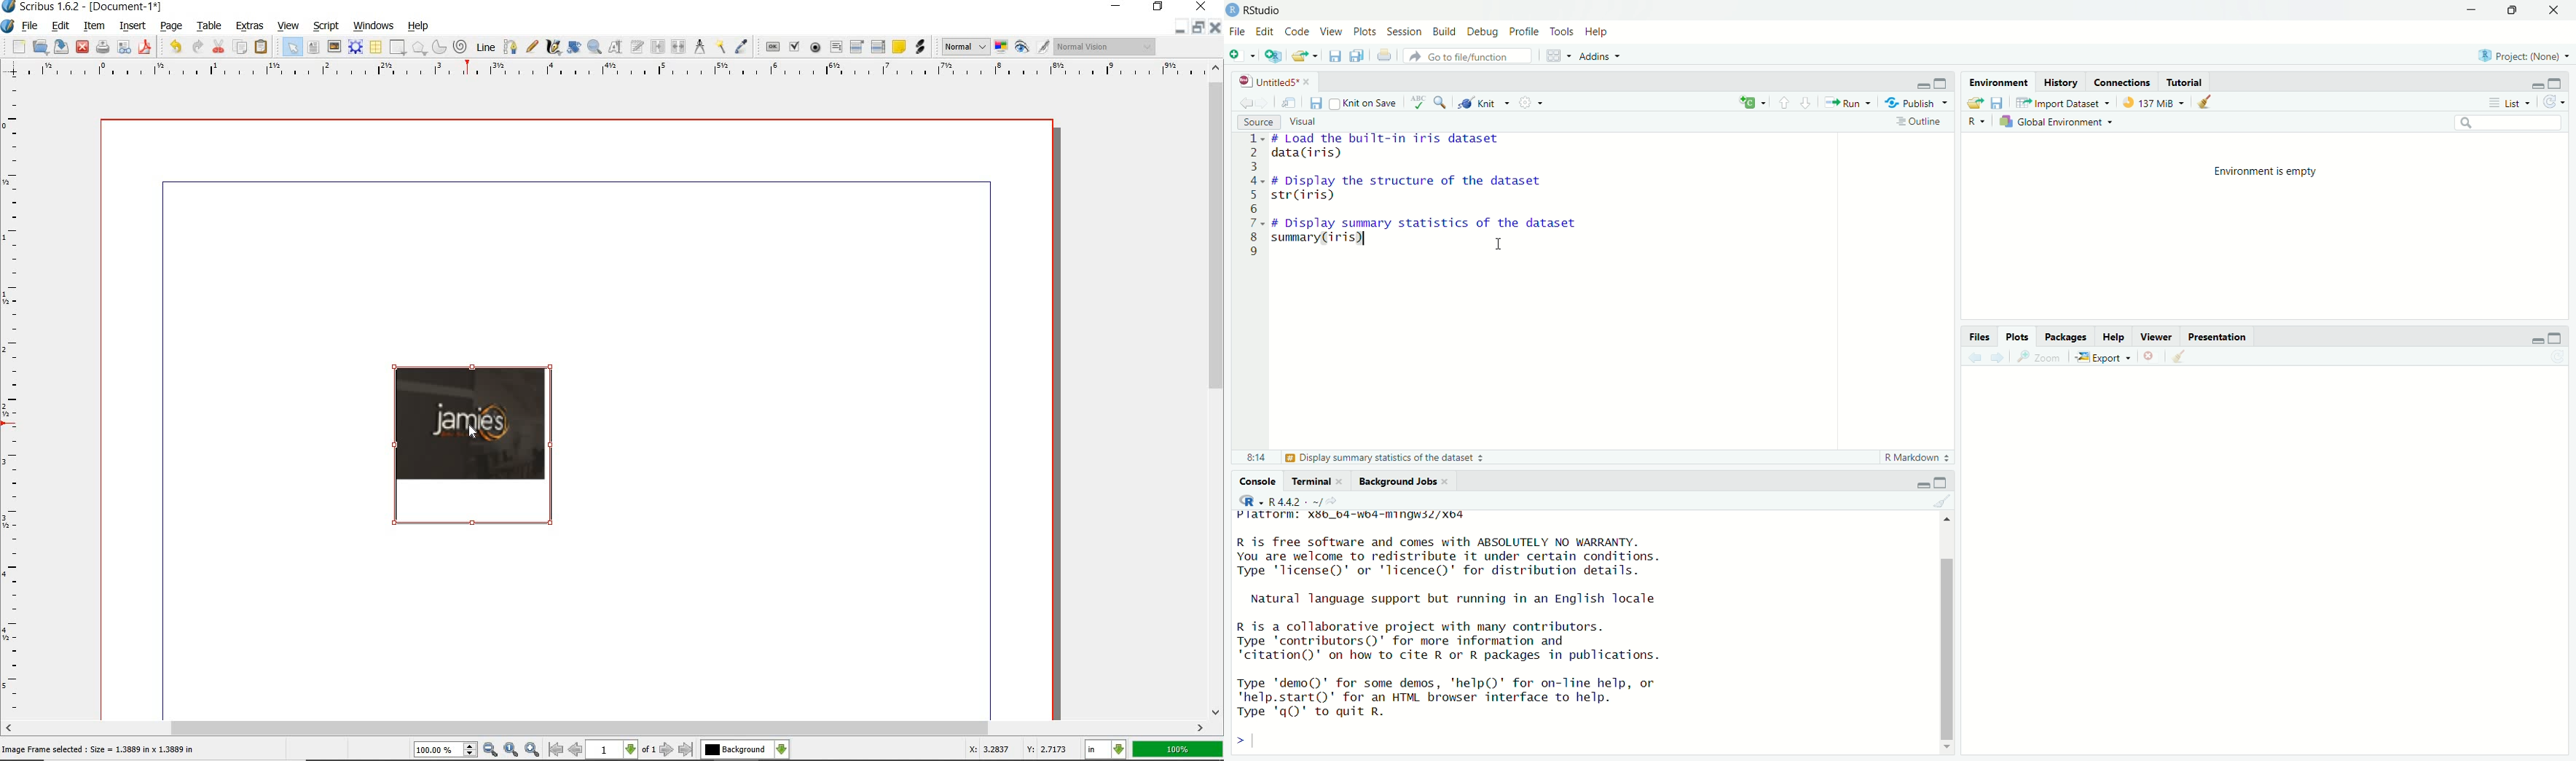  What do you see at coordinates (1921, 85) in the screenshot?
I see `Hide` at bounding box center [1921, 85].